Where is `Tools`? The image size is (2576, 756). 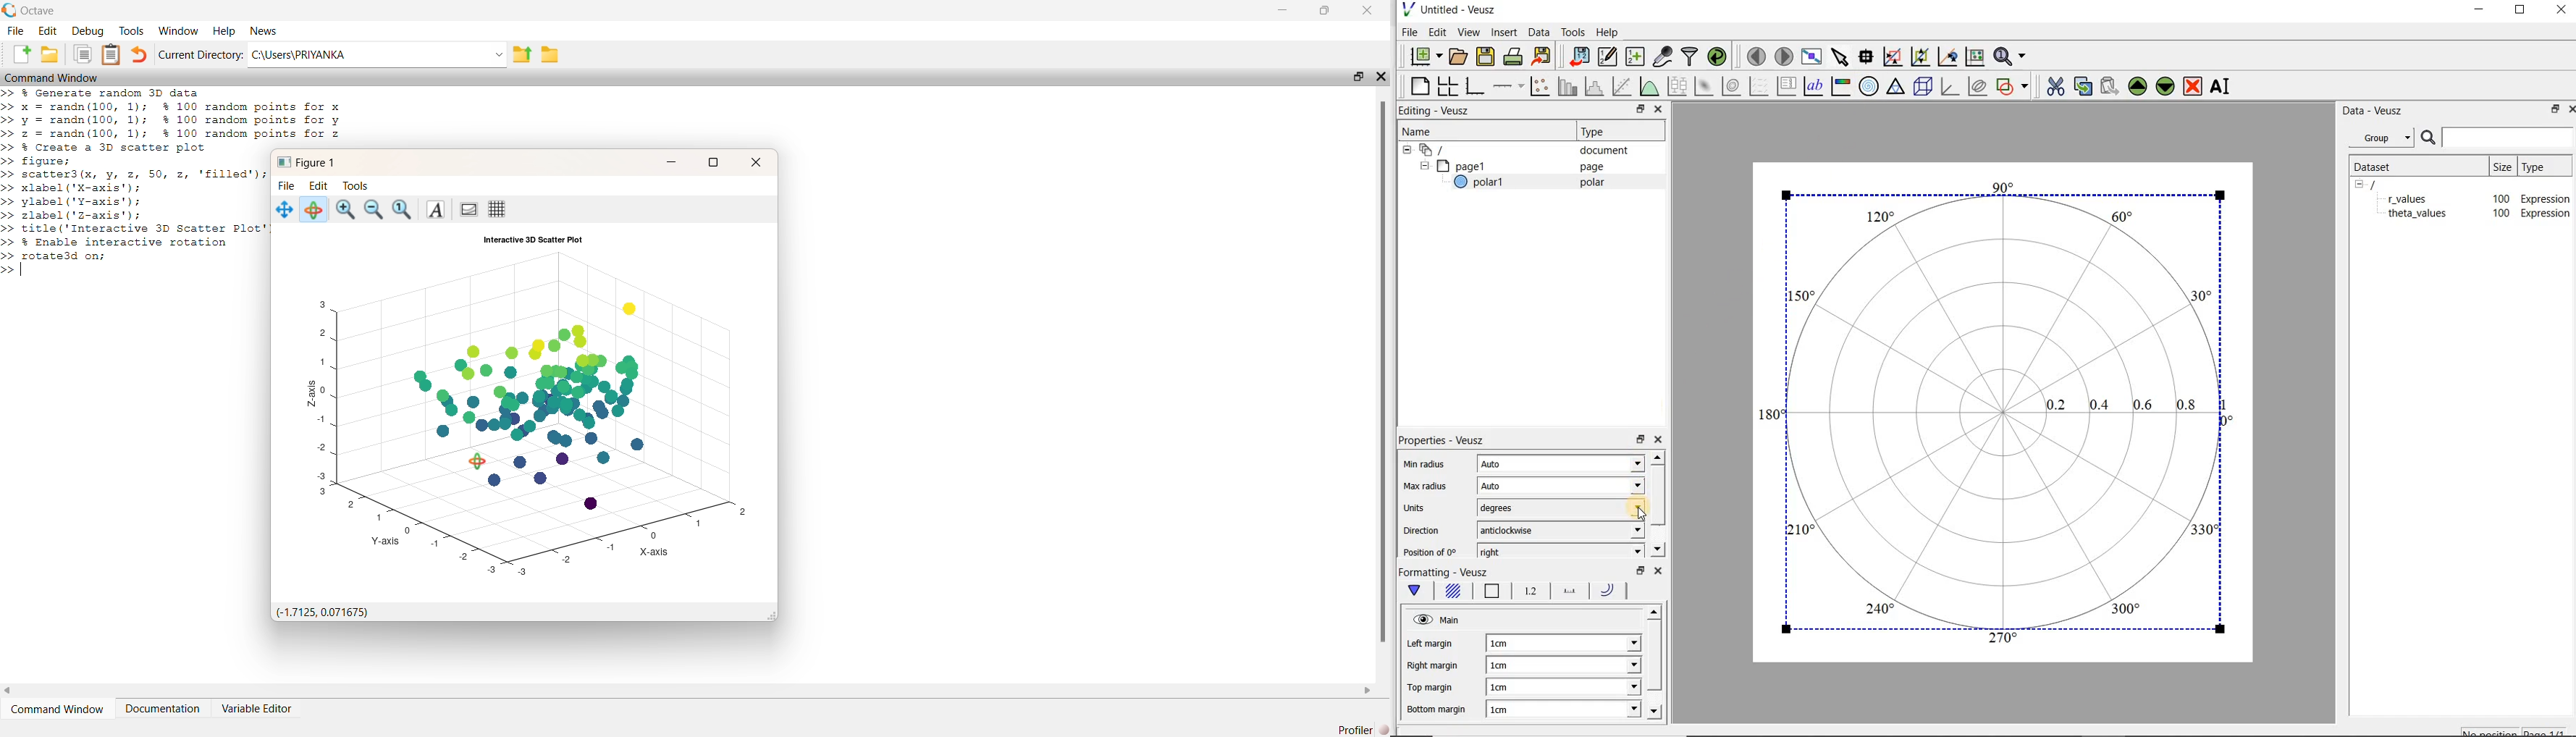 Tools is located at coordinates (1572, 32).